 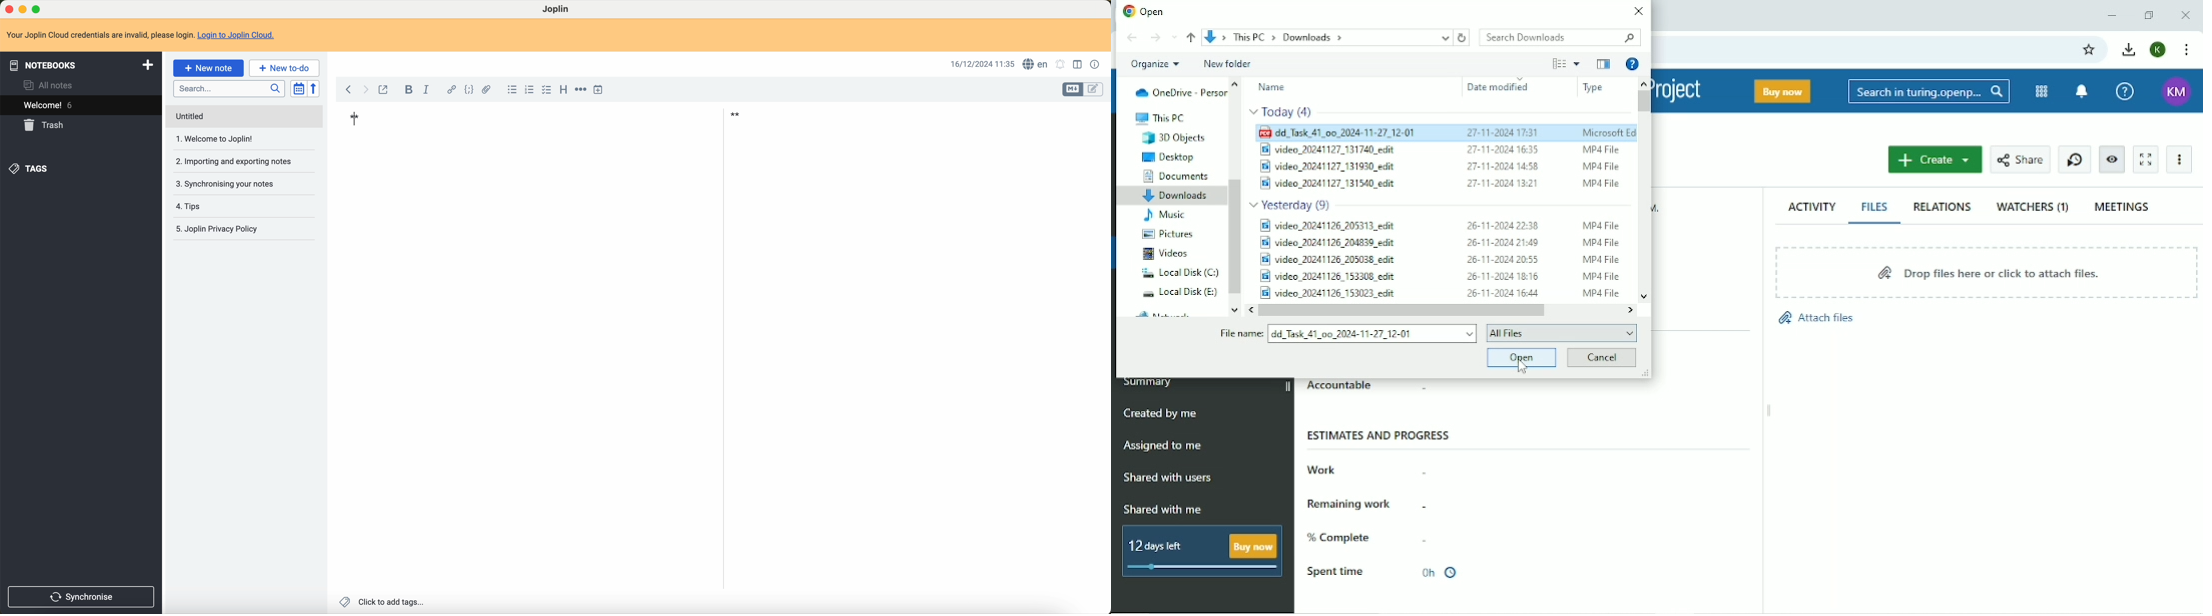 I want to click on maximize, so click(x=38, y=8).